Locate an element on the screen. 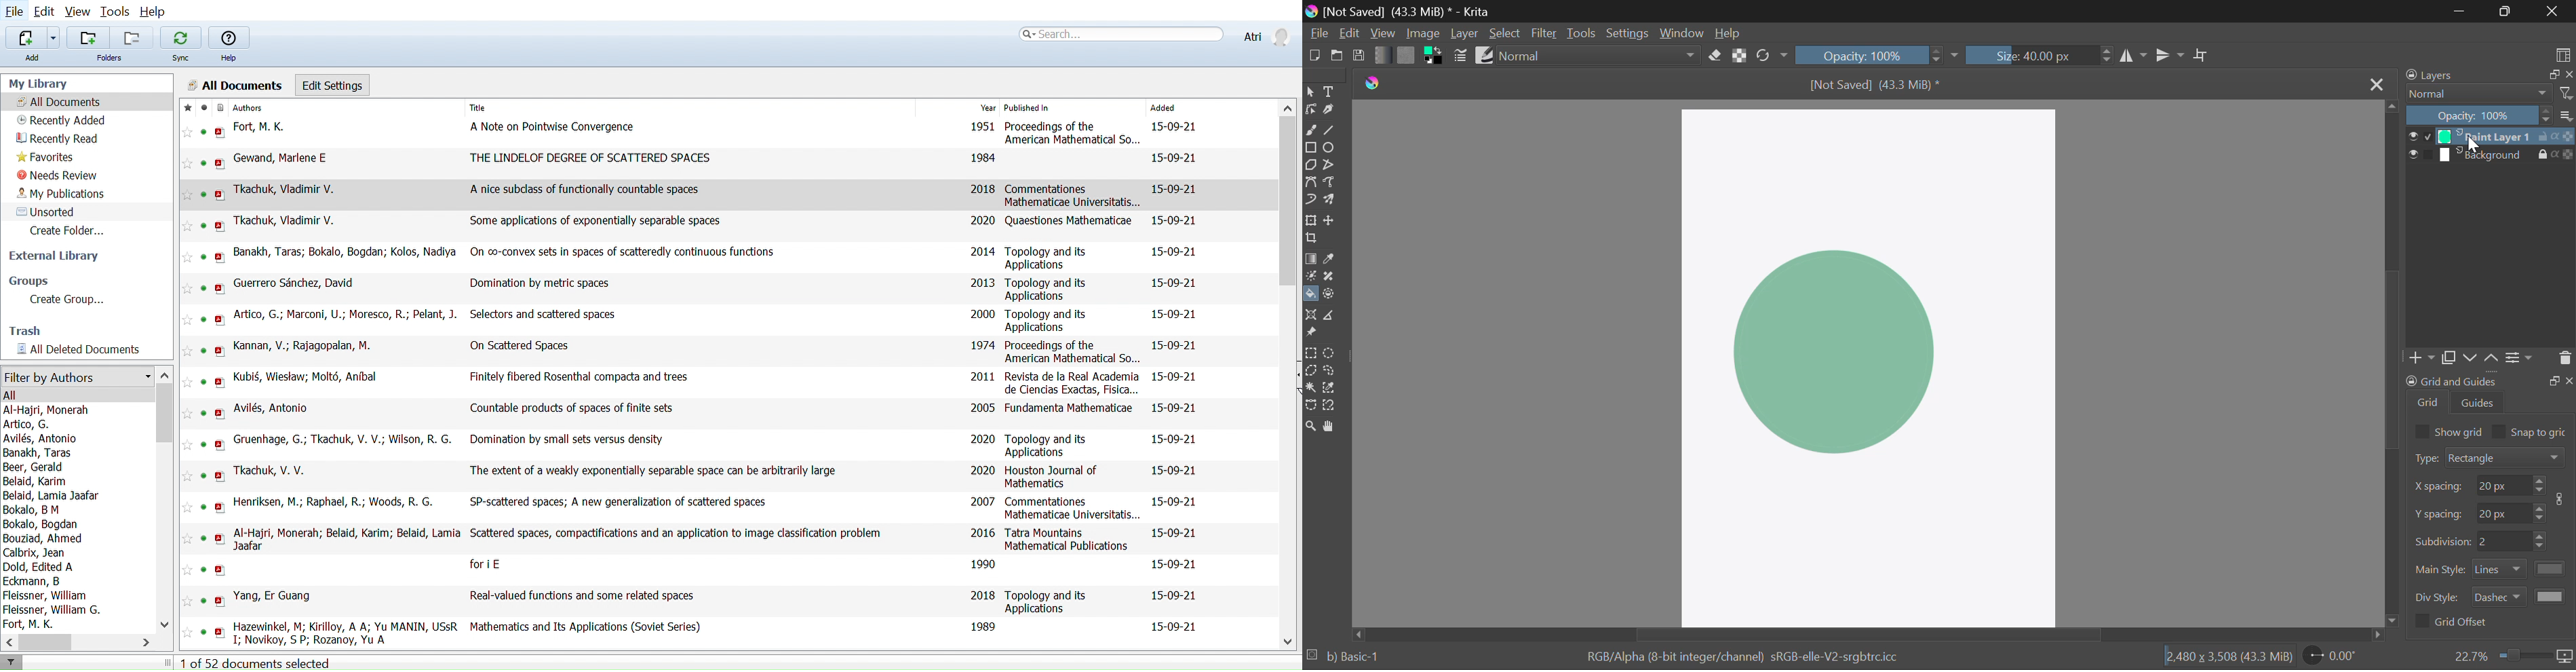 The height and width of the screenshot is (672, 2576). Help is located at coordinates (1730, 34).